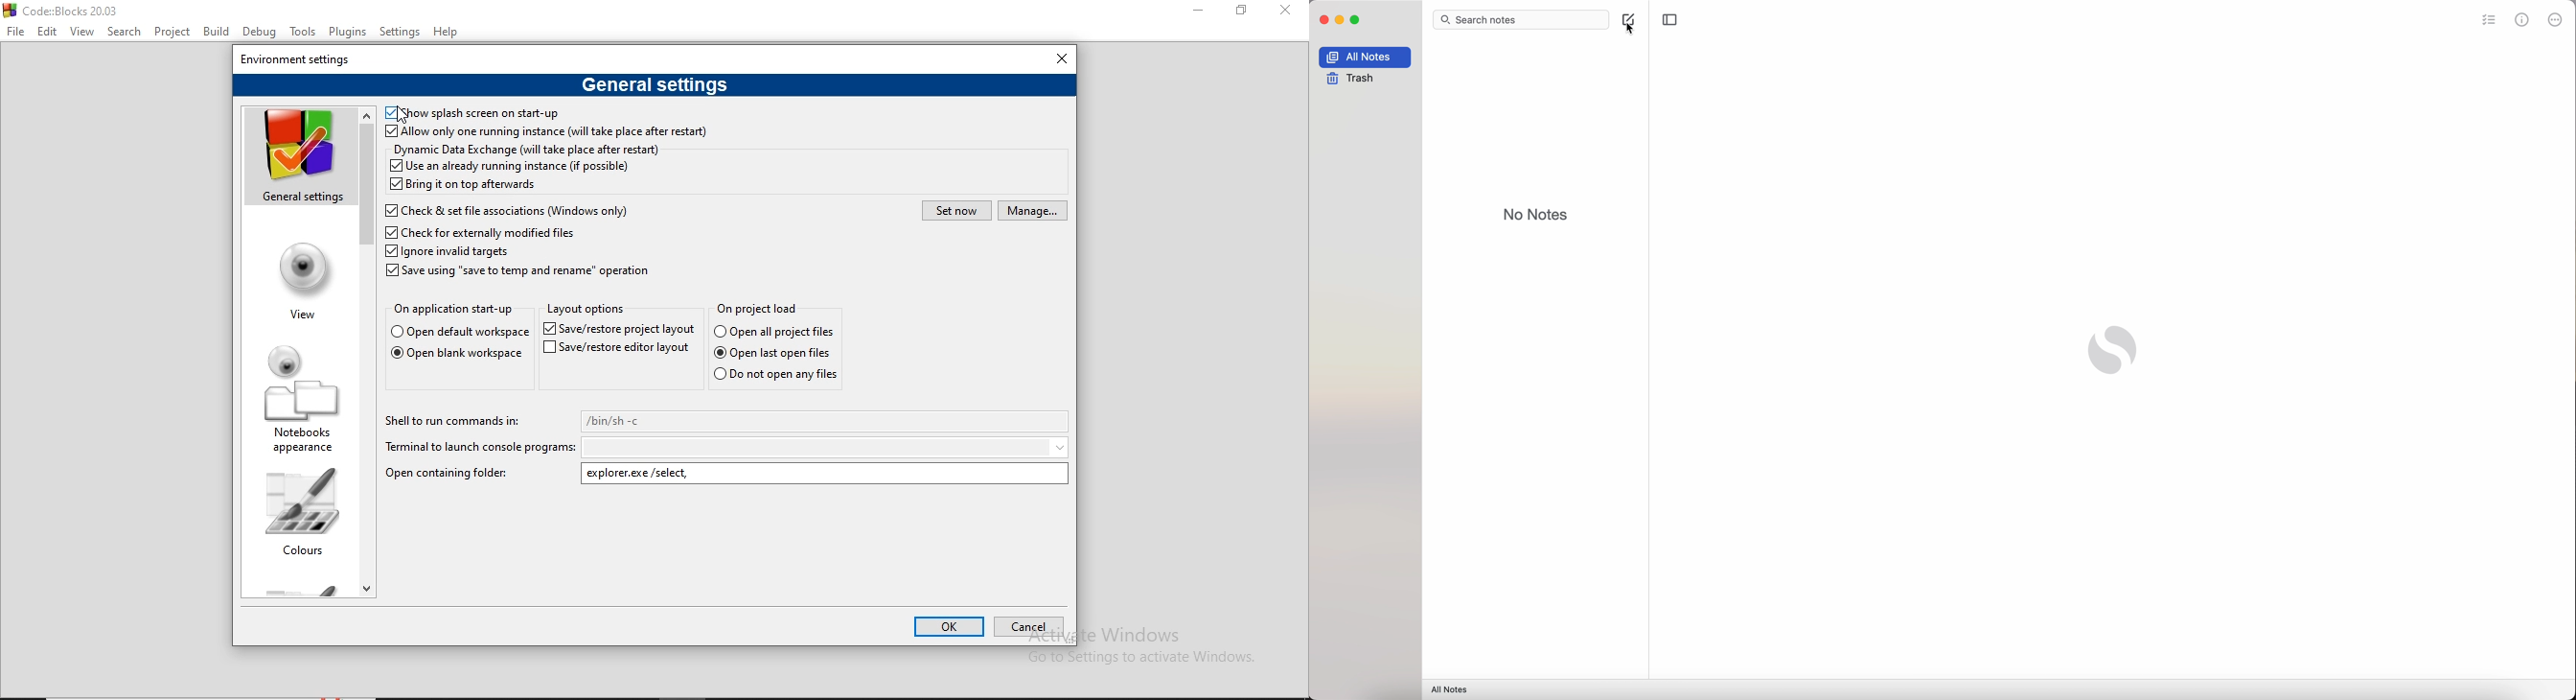 Image resolution: width=2576 pixels, height=700 pixels. I want to click on Layout options, so click(586, 309).